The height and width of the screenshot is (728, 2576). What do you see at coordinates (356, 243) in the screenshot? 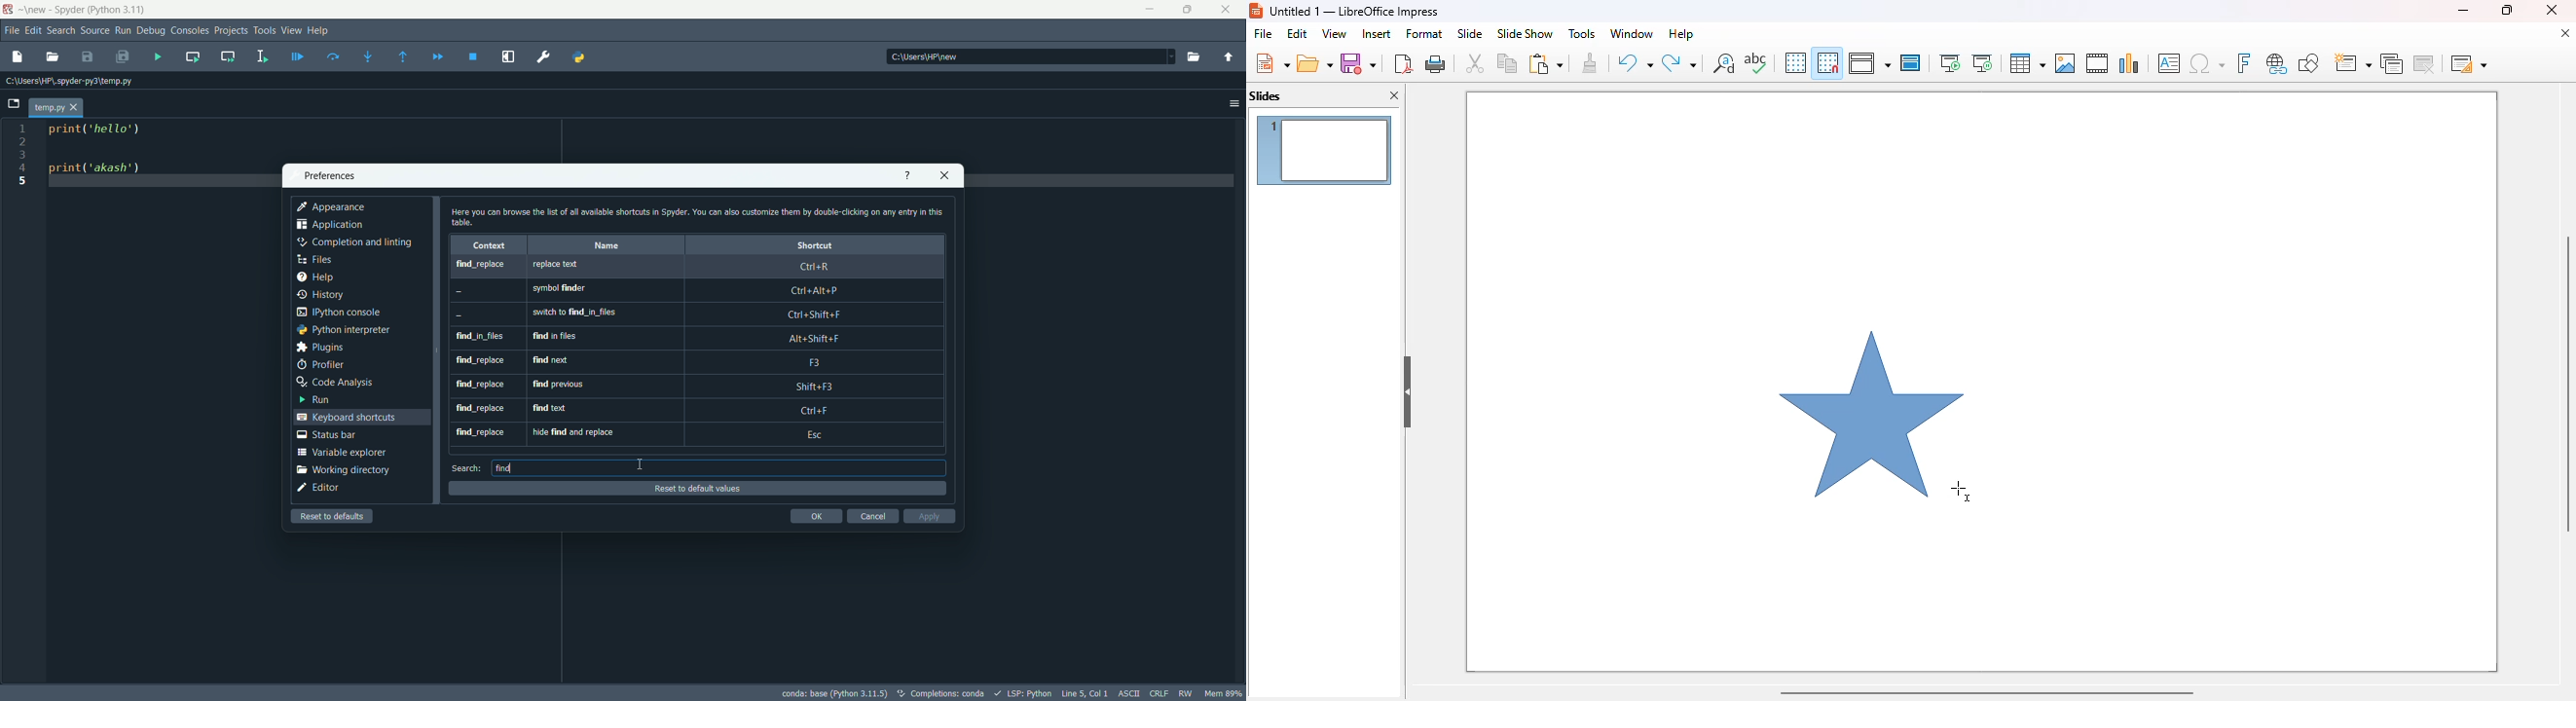
I see `completion and linting` at bounding box center [356, 243].